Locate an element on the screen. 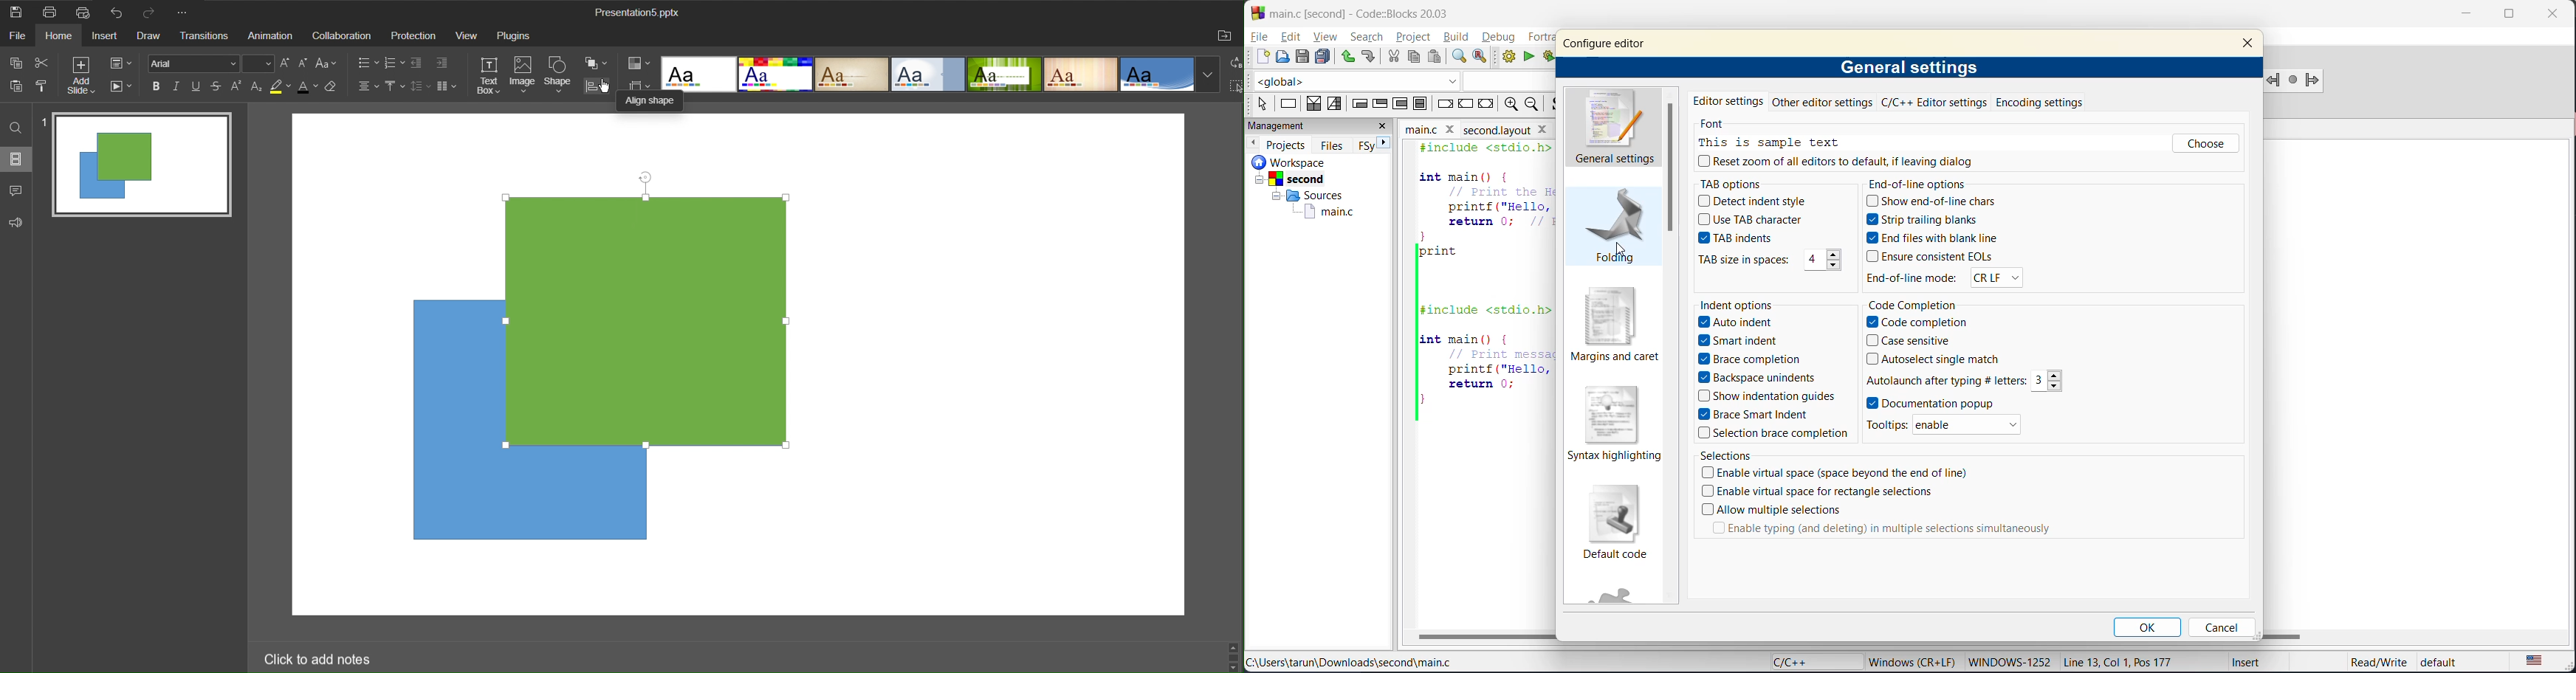  open is located at coordinates (1281, 58).